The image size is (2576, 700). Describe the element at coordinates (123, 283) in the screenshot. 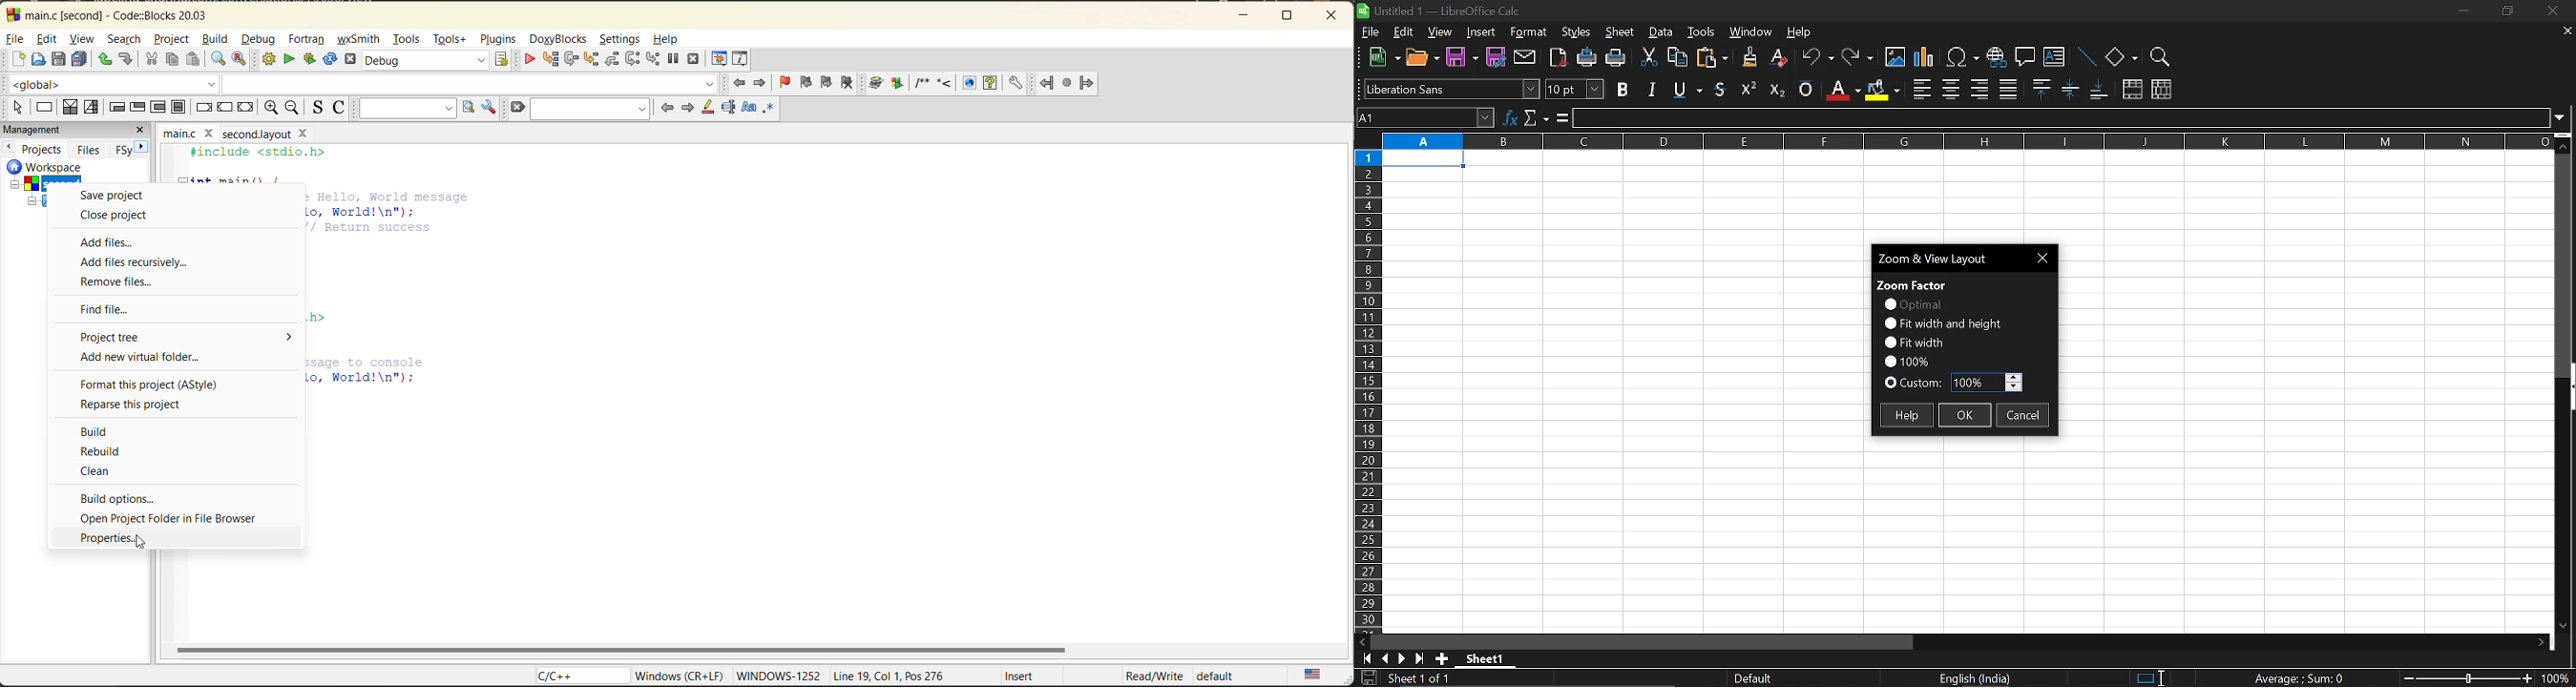

I see `remove files` at that location.